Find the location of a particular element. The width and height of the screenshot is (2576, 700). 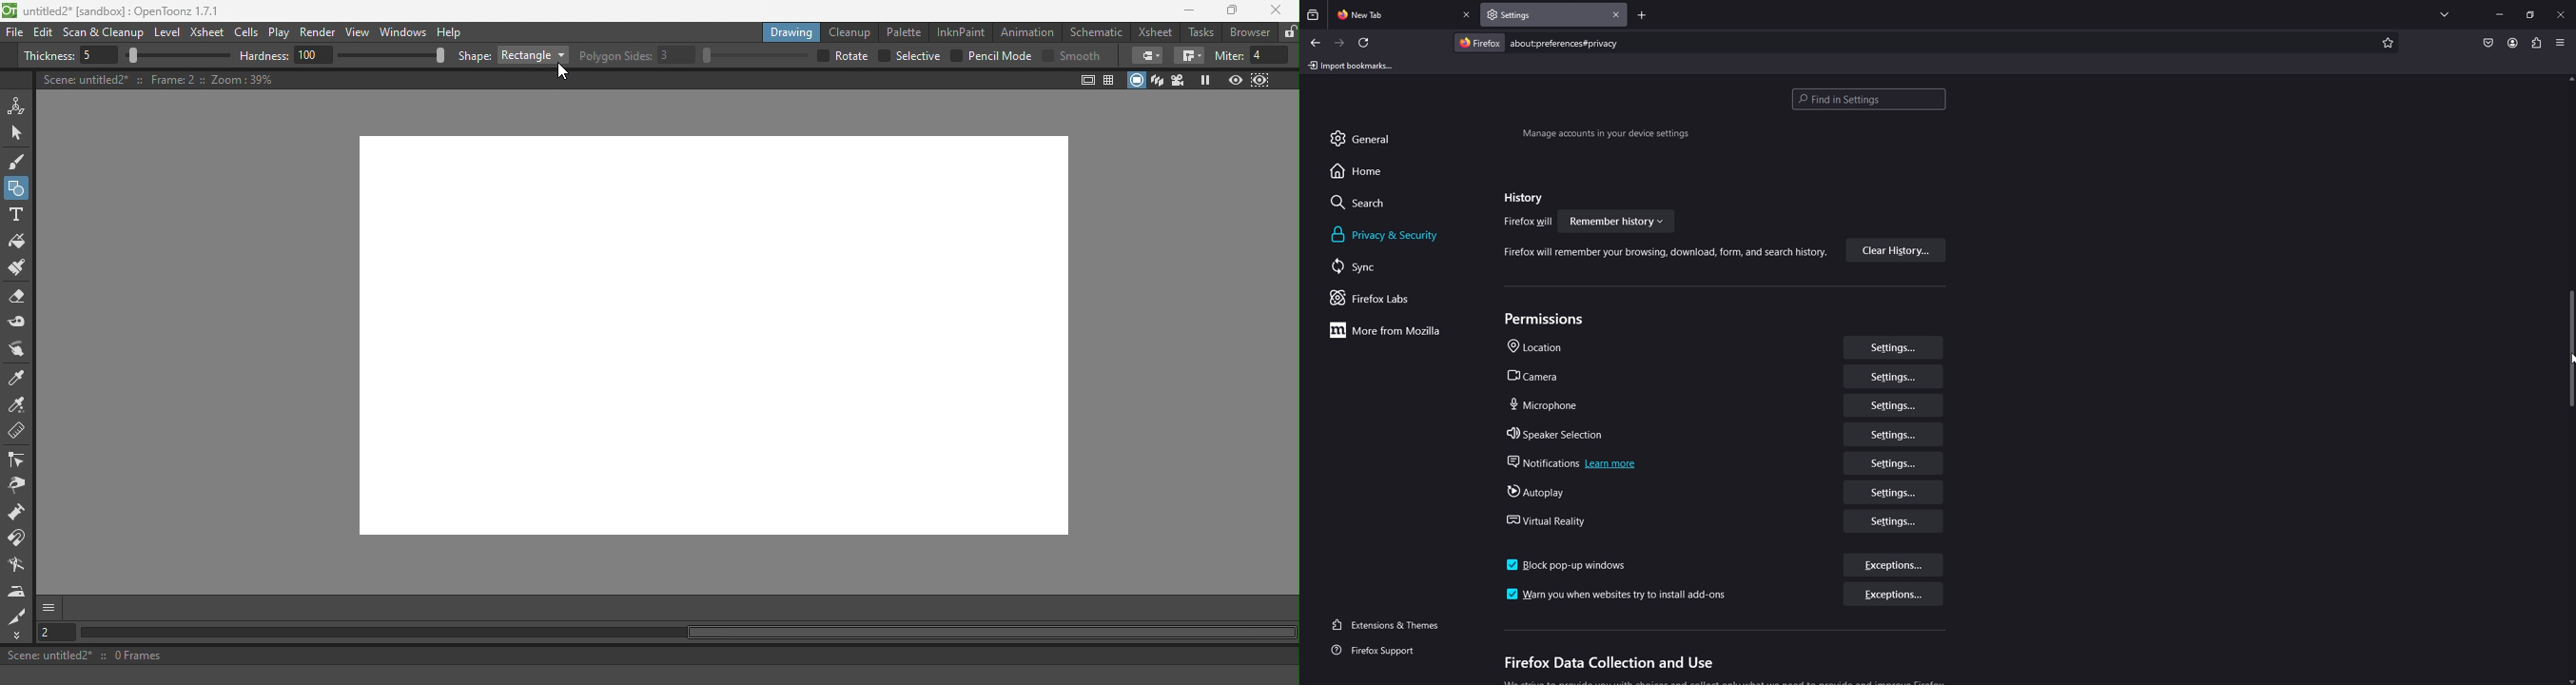

Thickness is located at coordinates (127, 55).